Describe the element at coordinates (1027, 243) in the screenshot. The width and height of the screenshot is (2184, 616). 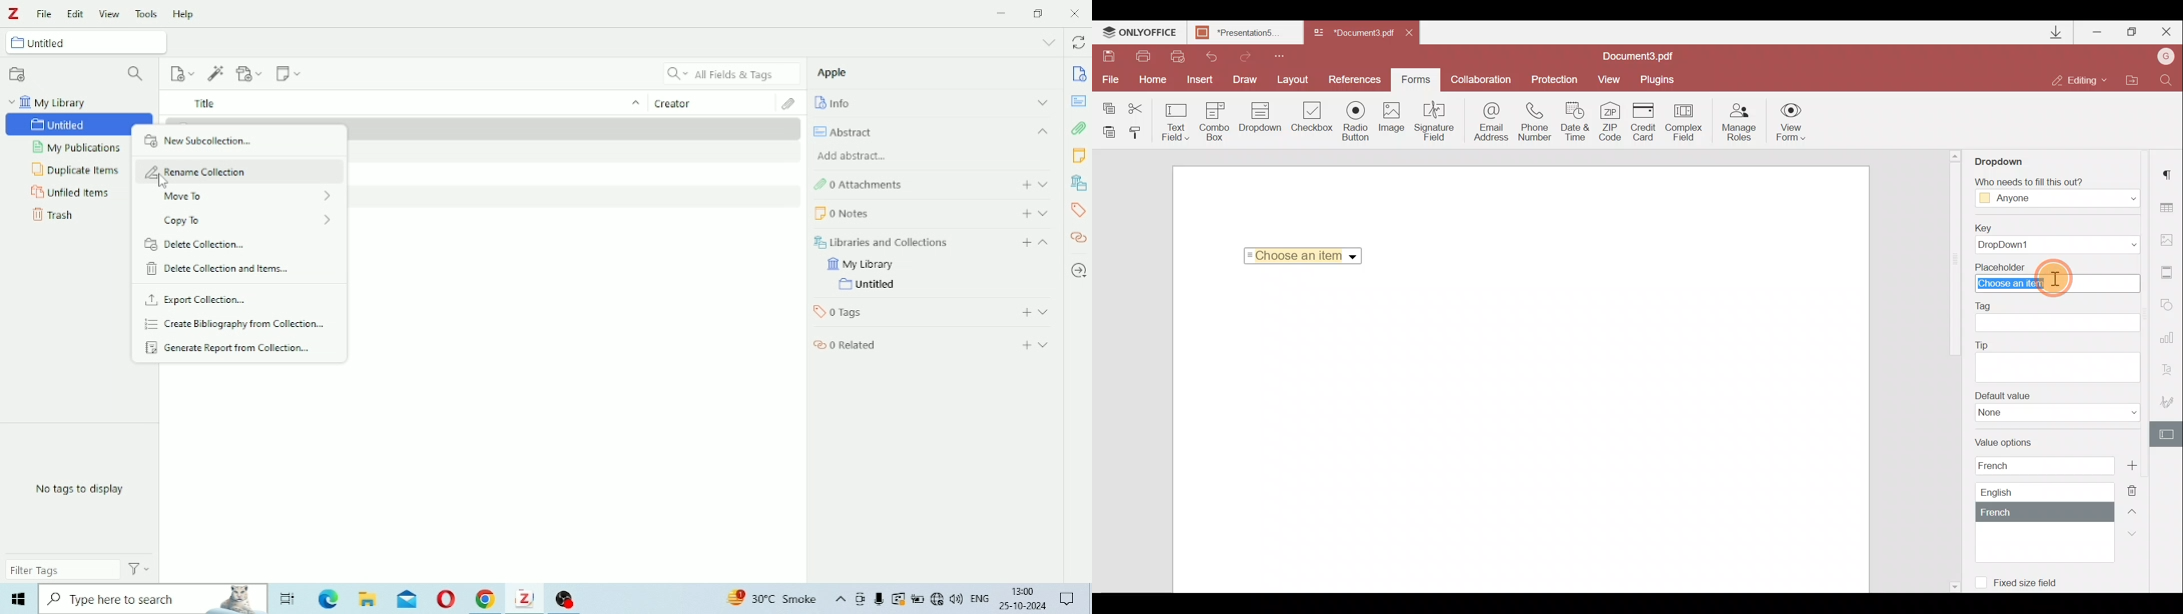
I see `Add` at that location.